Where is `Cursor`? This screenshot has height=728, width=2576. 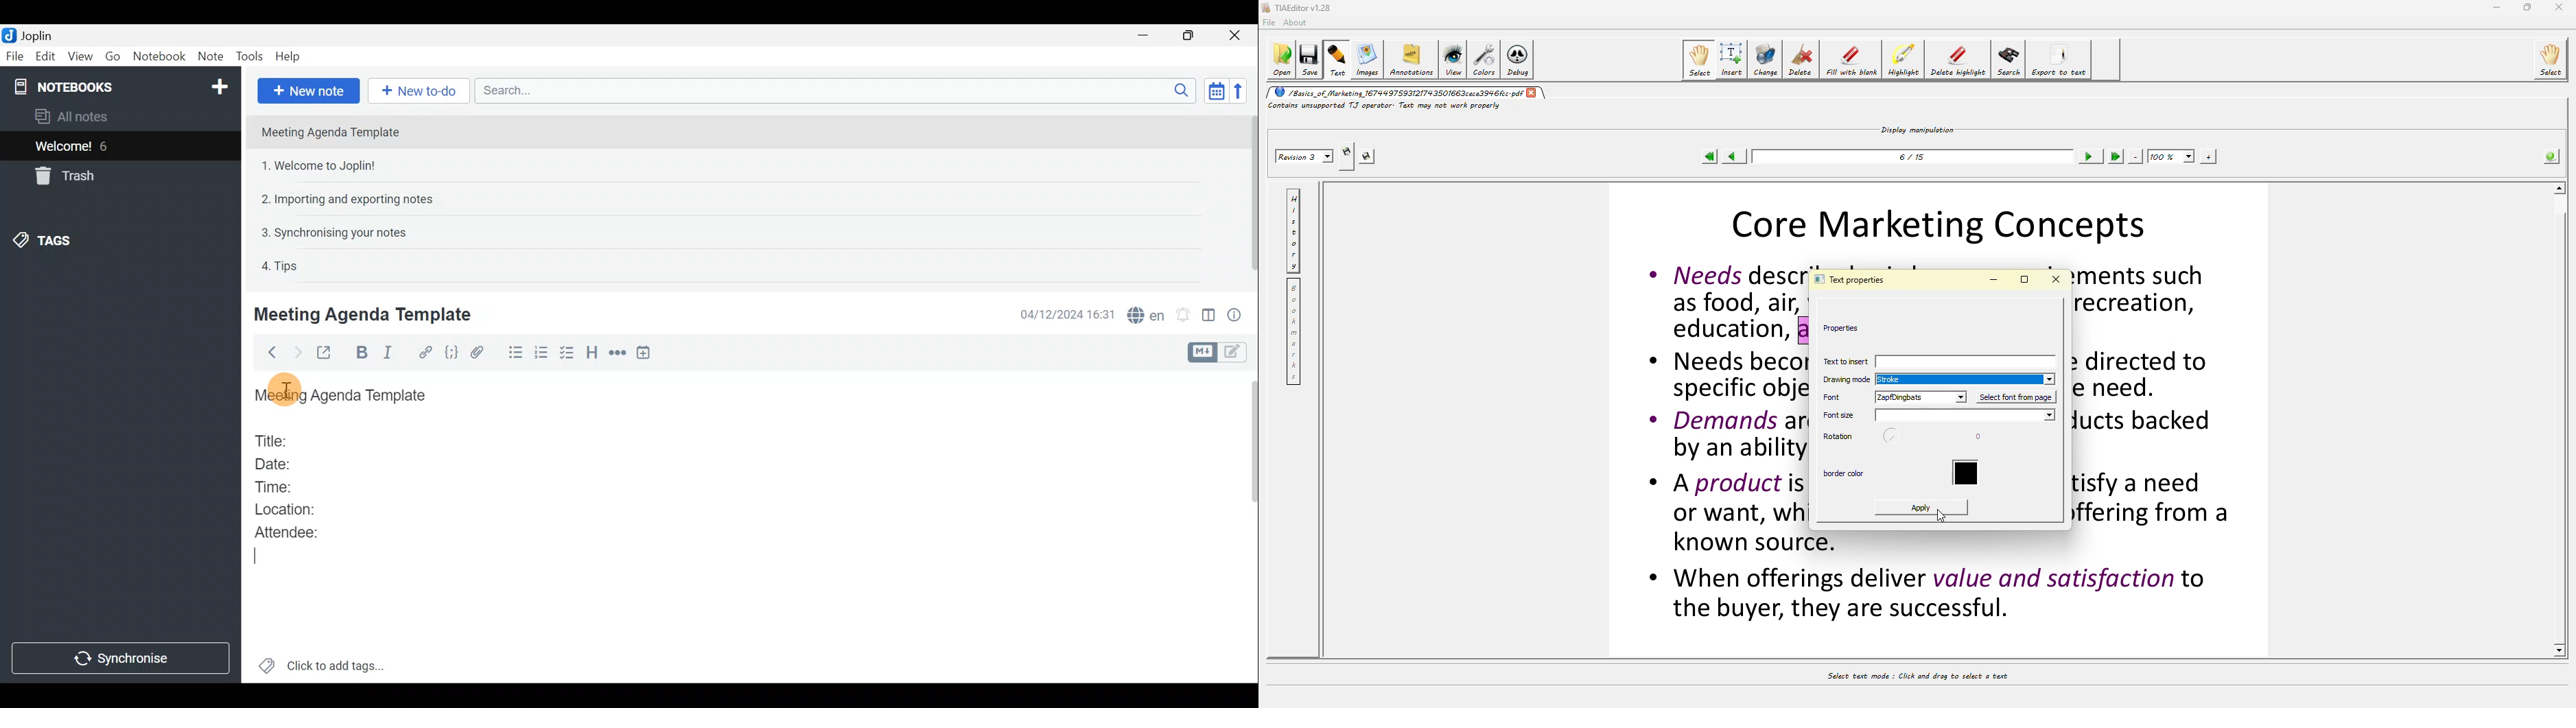
Cursor is located at coordinates (256, 559).